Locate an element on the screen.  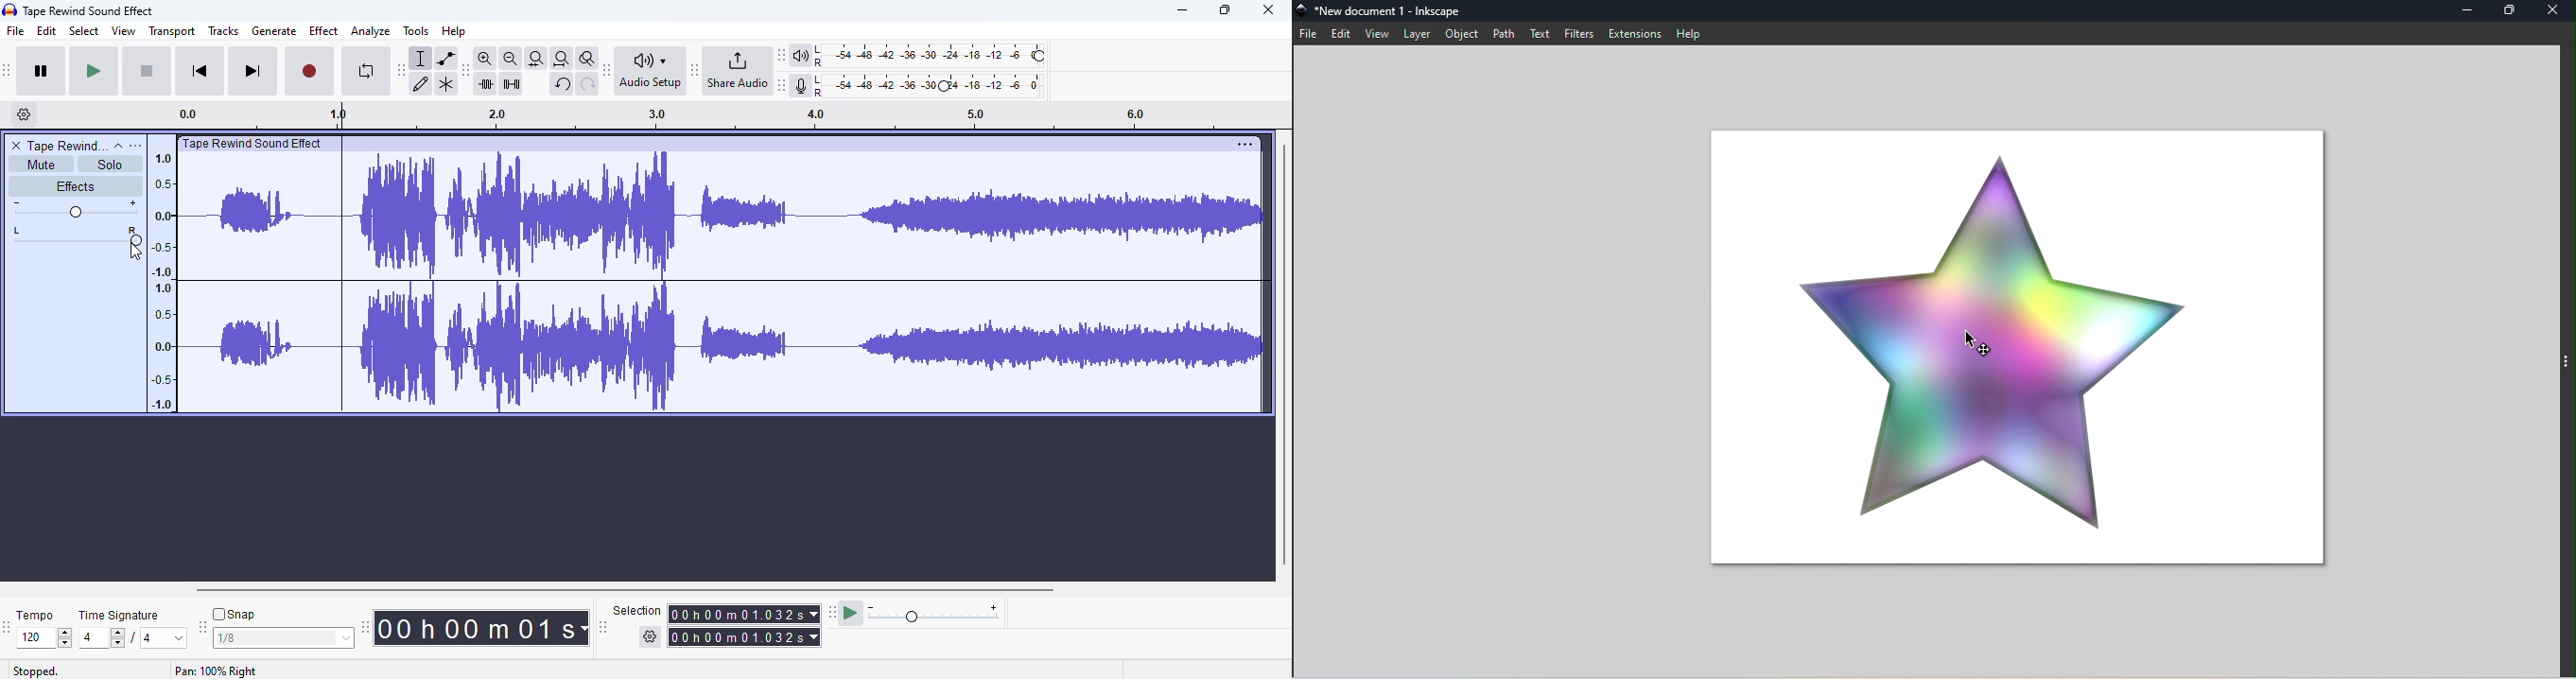
analyze is located at coordinates (371, 31).